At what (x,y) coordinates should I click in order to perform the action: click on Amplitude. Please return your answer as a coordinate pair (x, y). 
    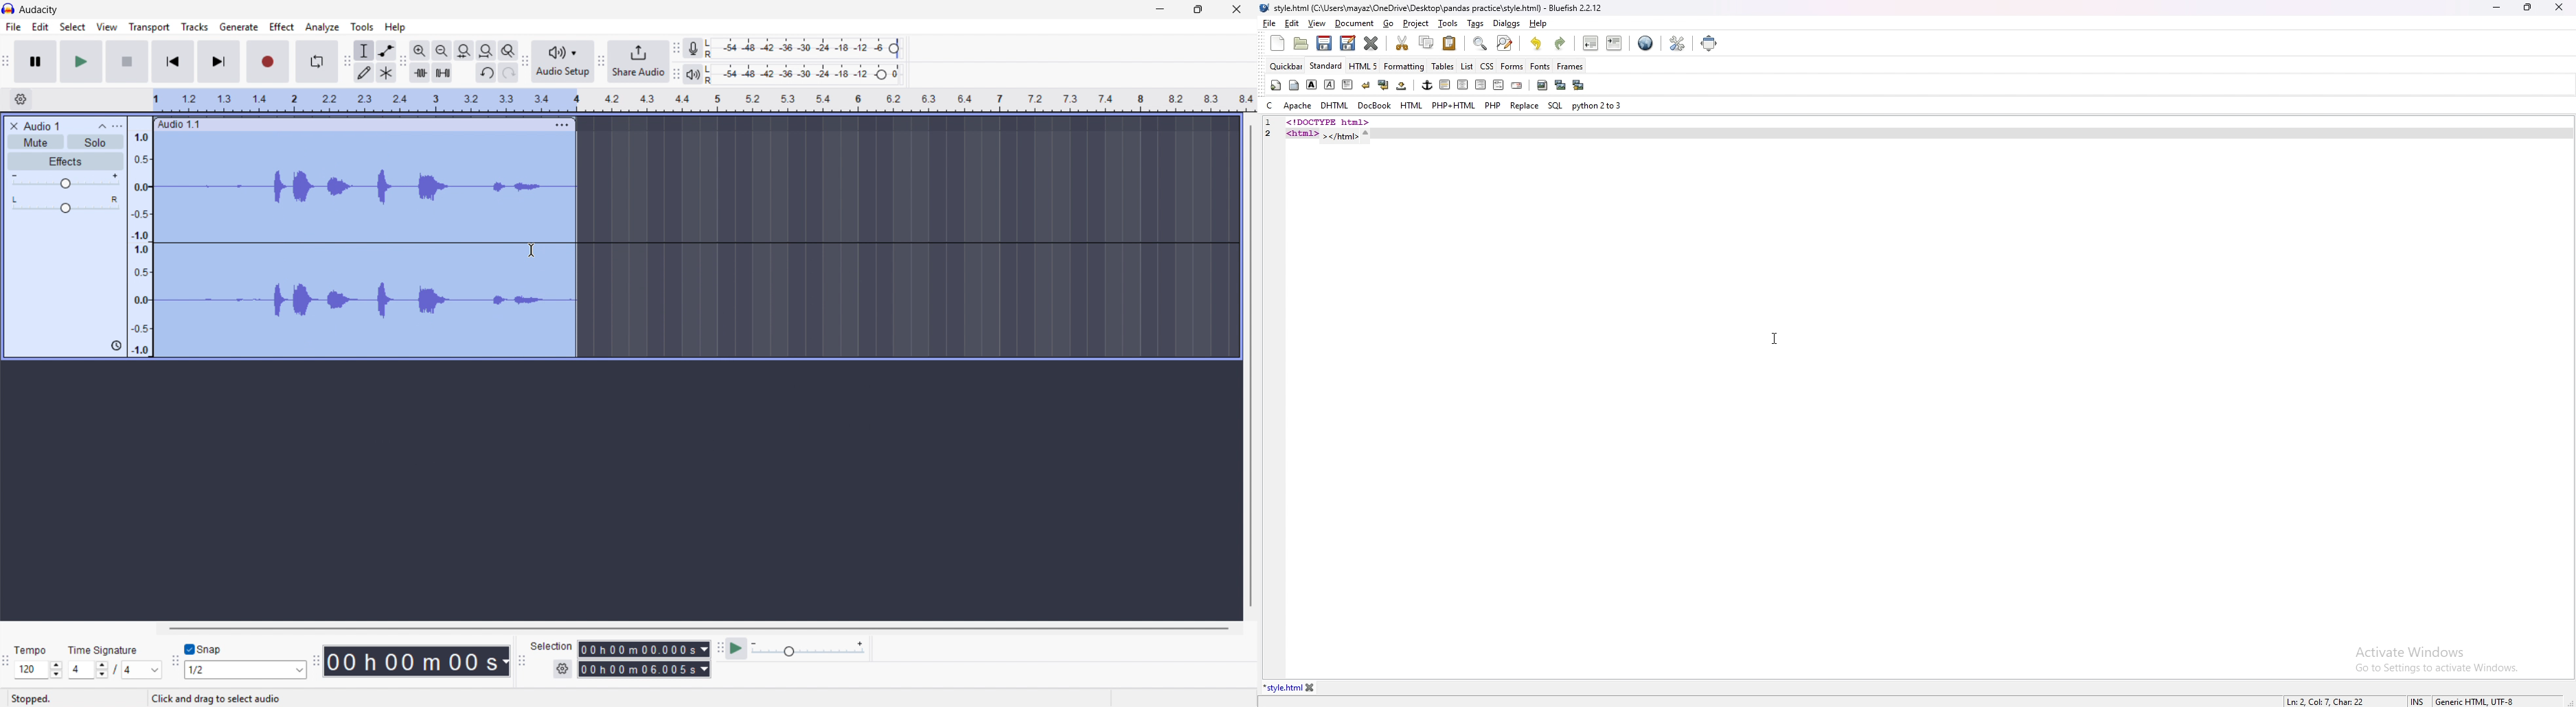
    Looking at the image, I should click on (140, 237).